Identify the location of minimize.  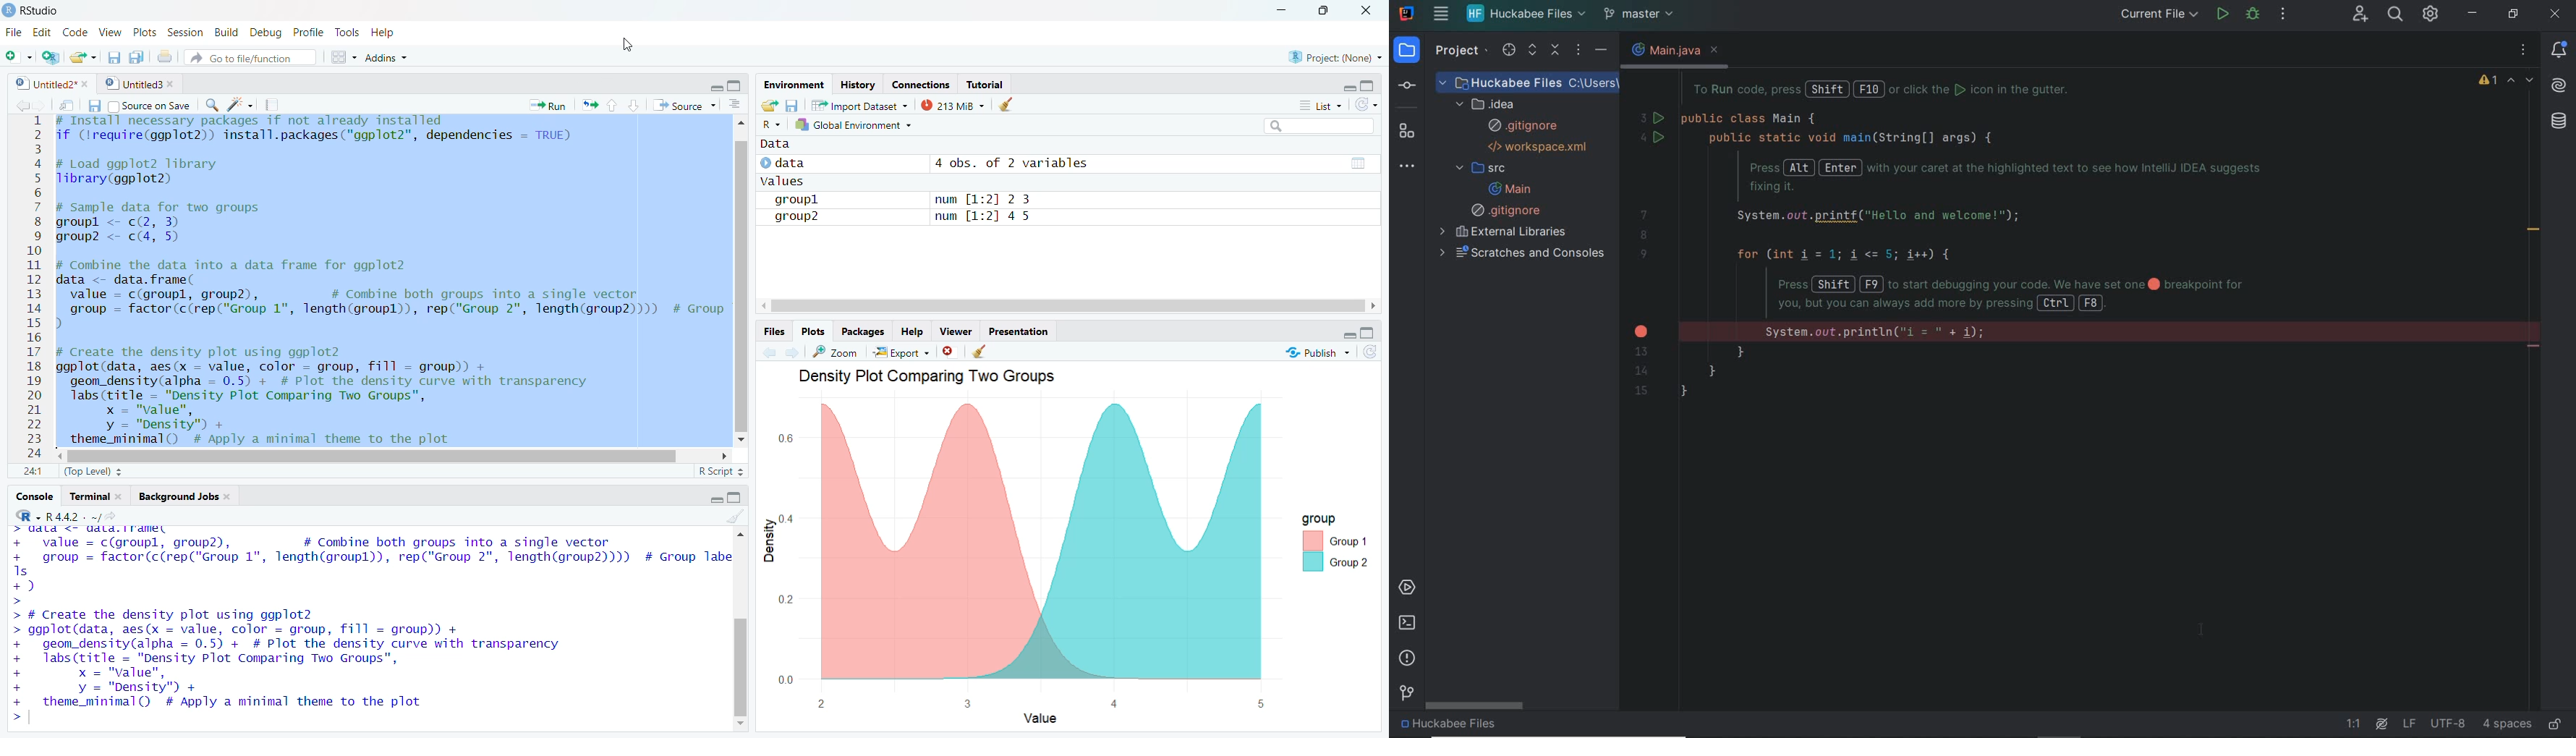
(1283, 10).